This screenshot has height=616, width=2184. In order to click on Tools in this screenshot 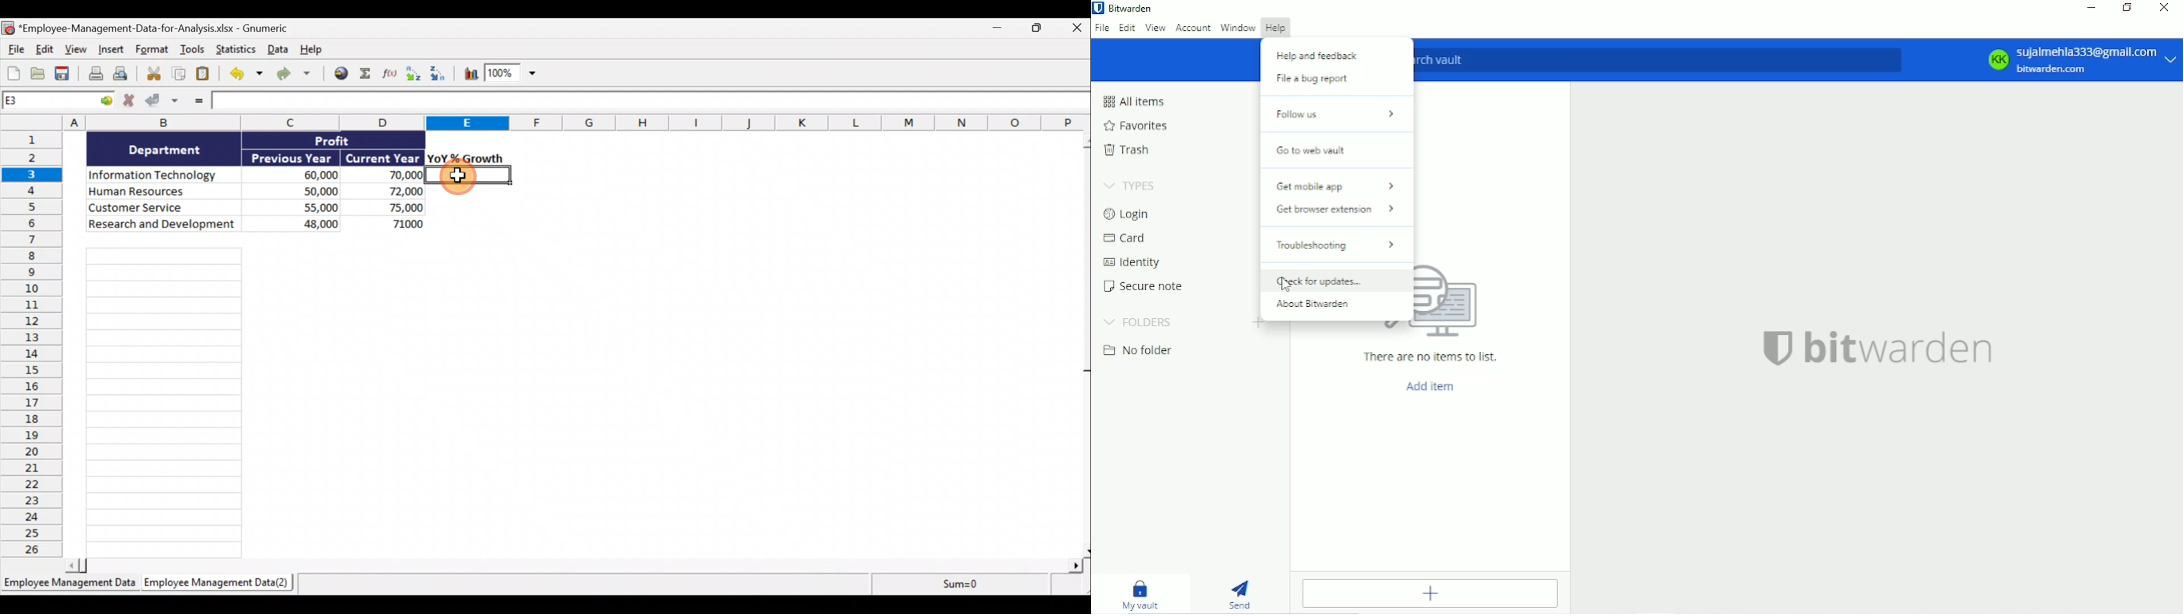, I will do `click(194, 51)`.